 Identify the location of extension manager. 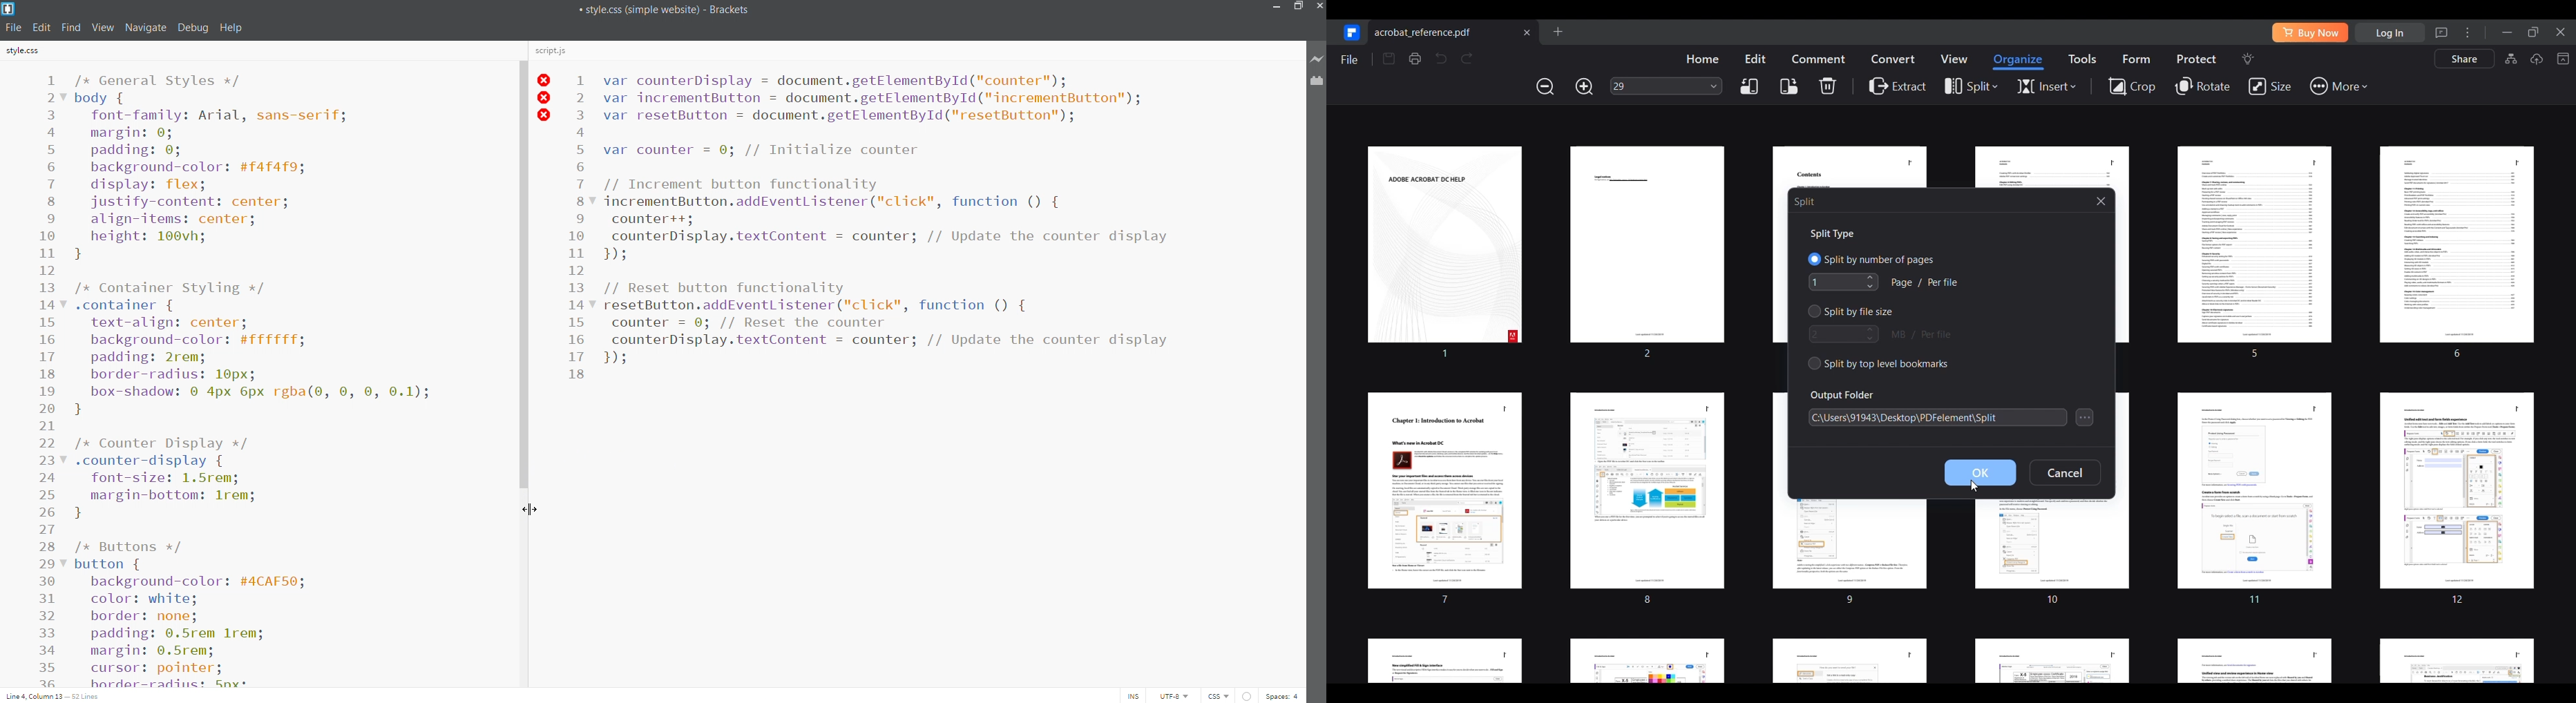
(1315, 82).